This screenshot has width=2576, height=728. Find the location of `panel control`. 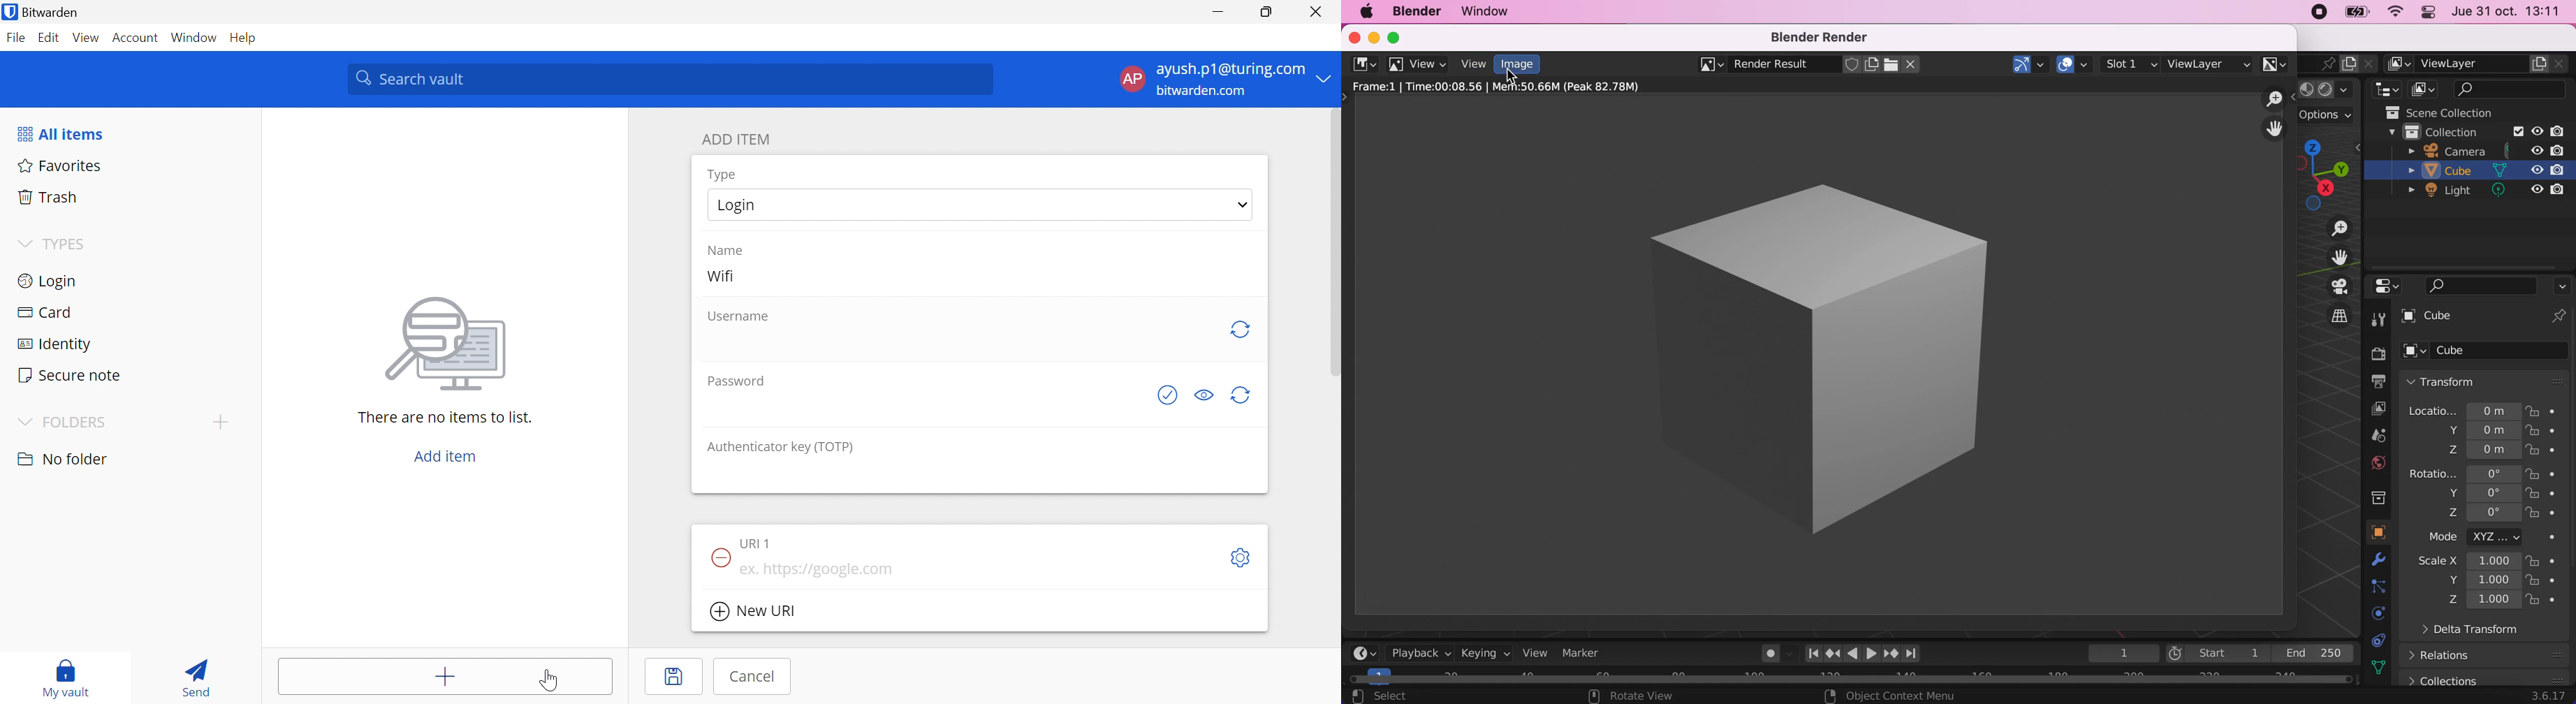

panel control is located at coordinates (2431, 12).